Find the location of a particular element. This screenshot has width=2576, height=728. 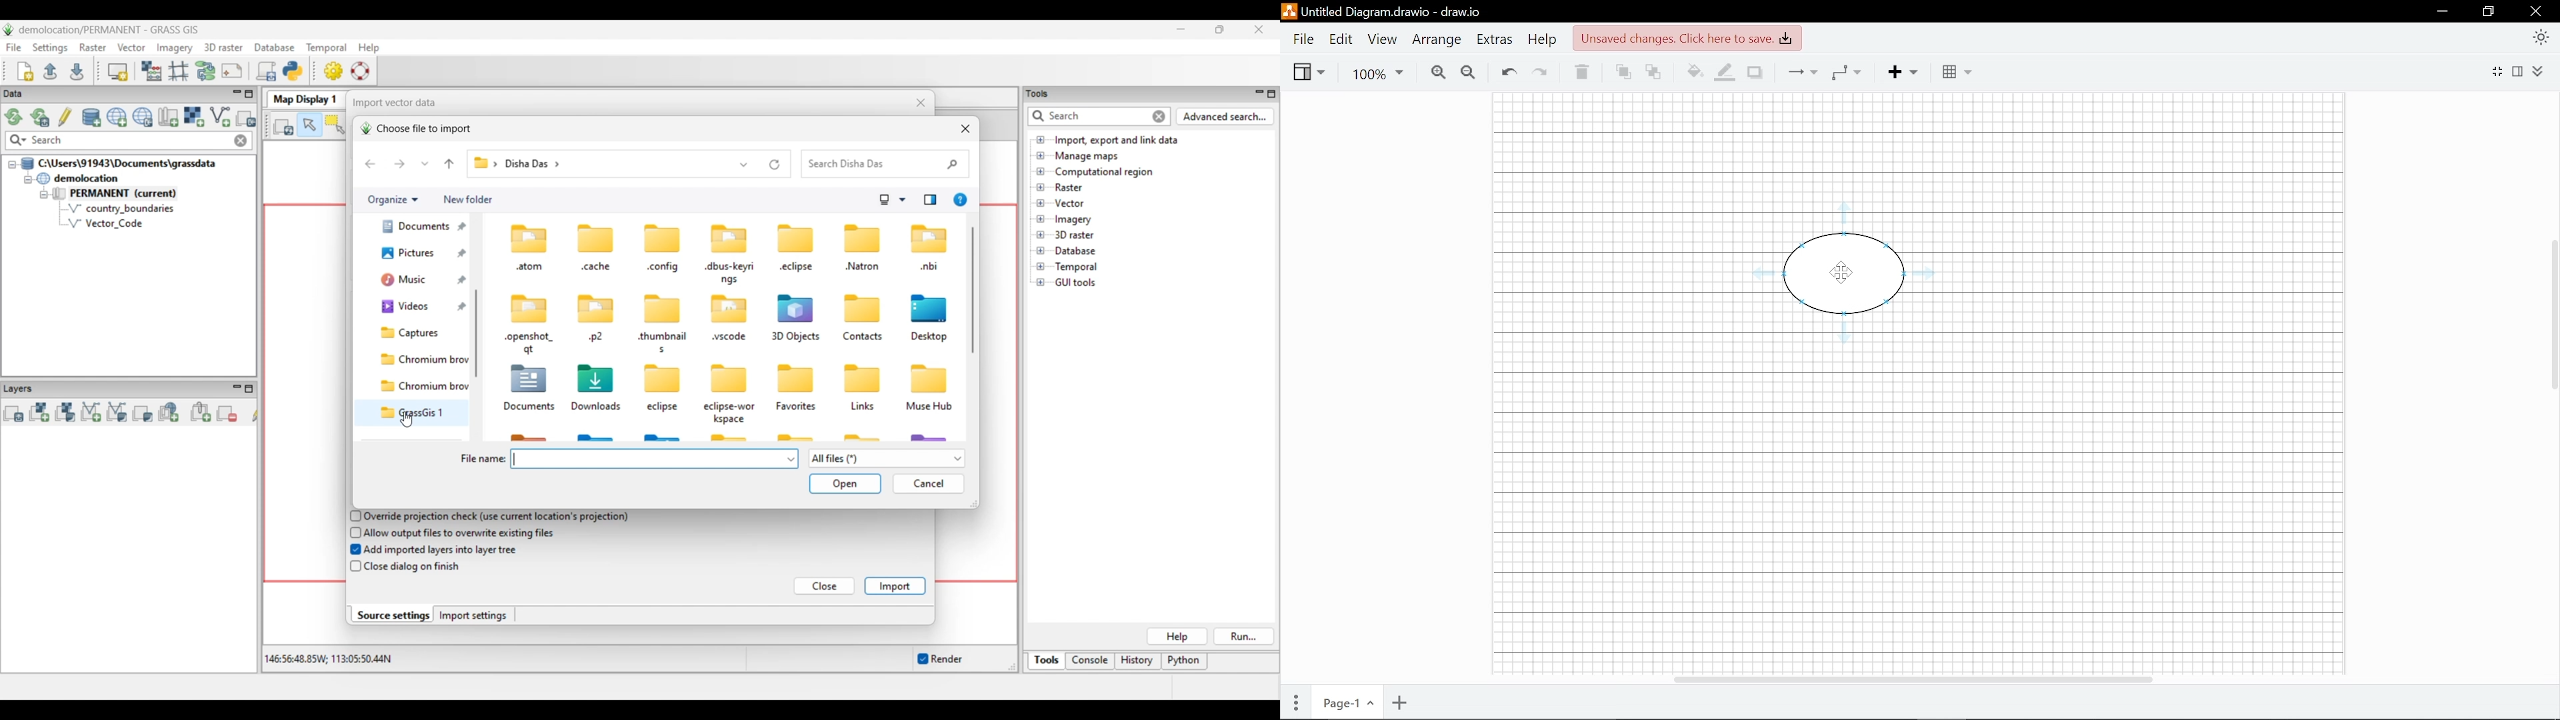

Shadow is located at coordinates (1755, 73).